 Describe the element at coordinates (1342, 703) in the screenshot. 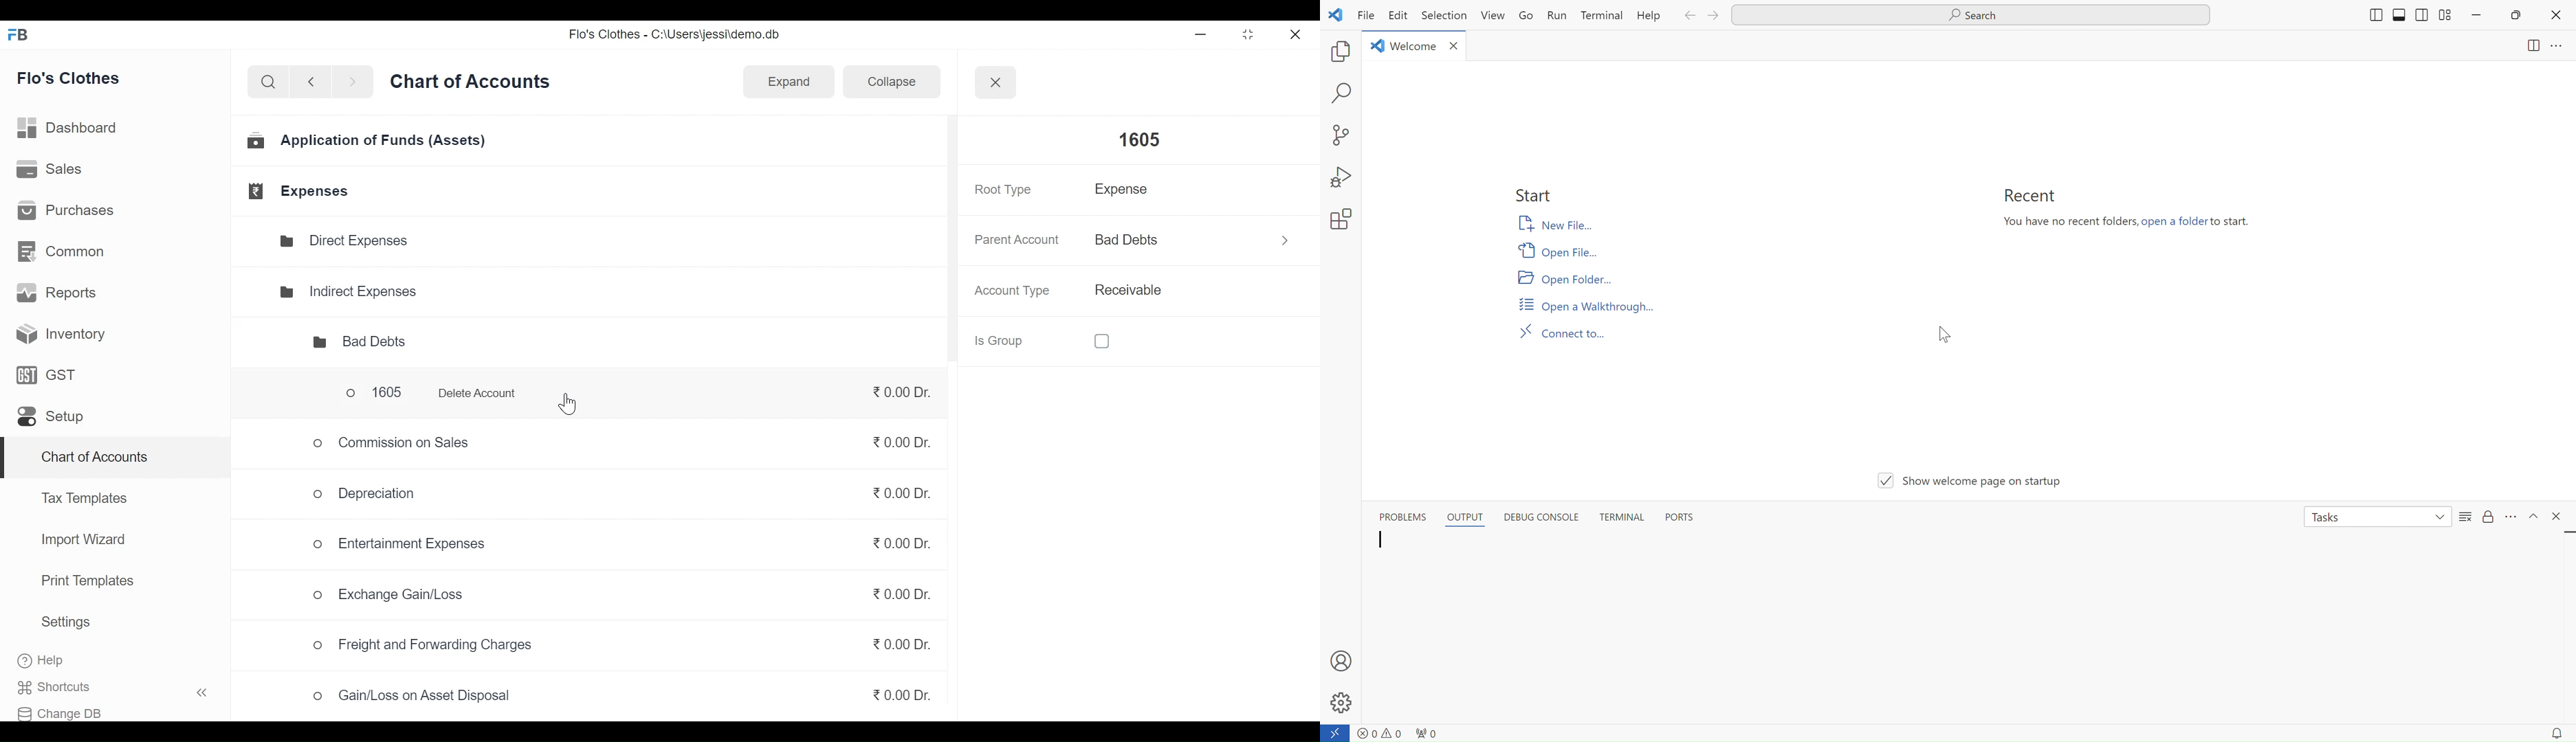

I see `settings` at that location.